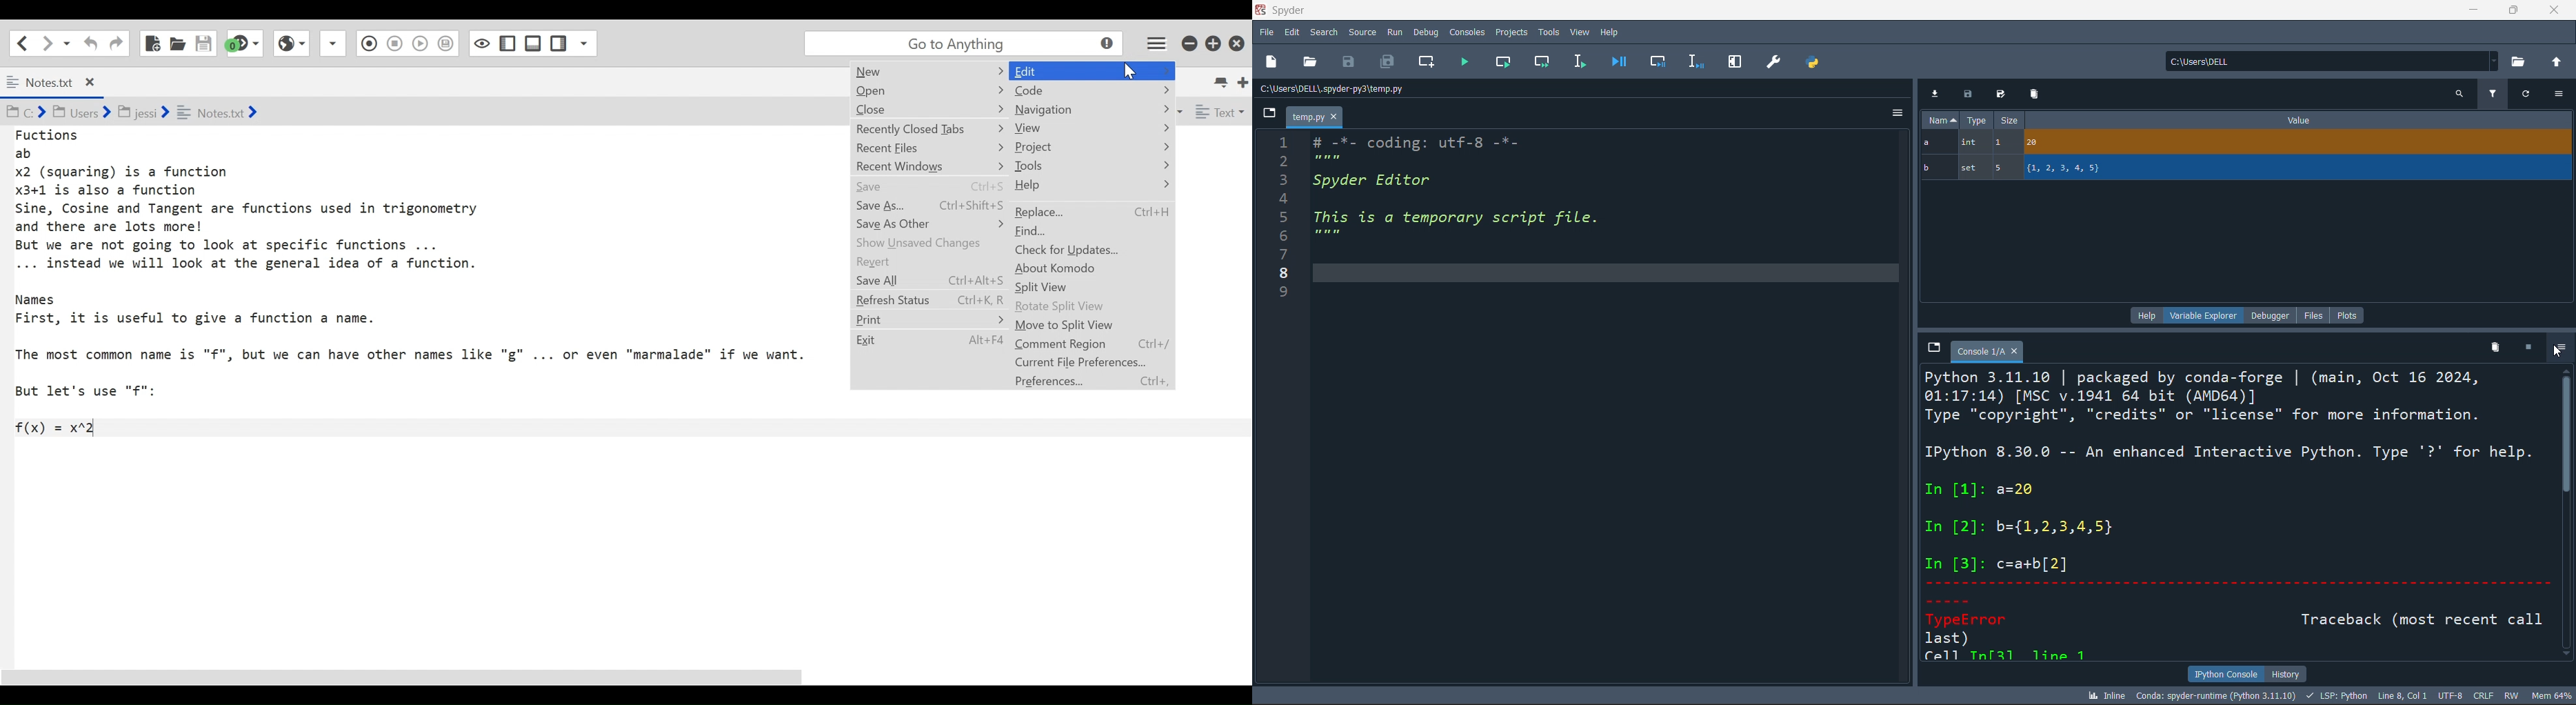 This screenshot has width=2576, height=728. I want to click on run cell, so click(1545, 63).